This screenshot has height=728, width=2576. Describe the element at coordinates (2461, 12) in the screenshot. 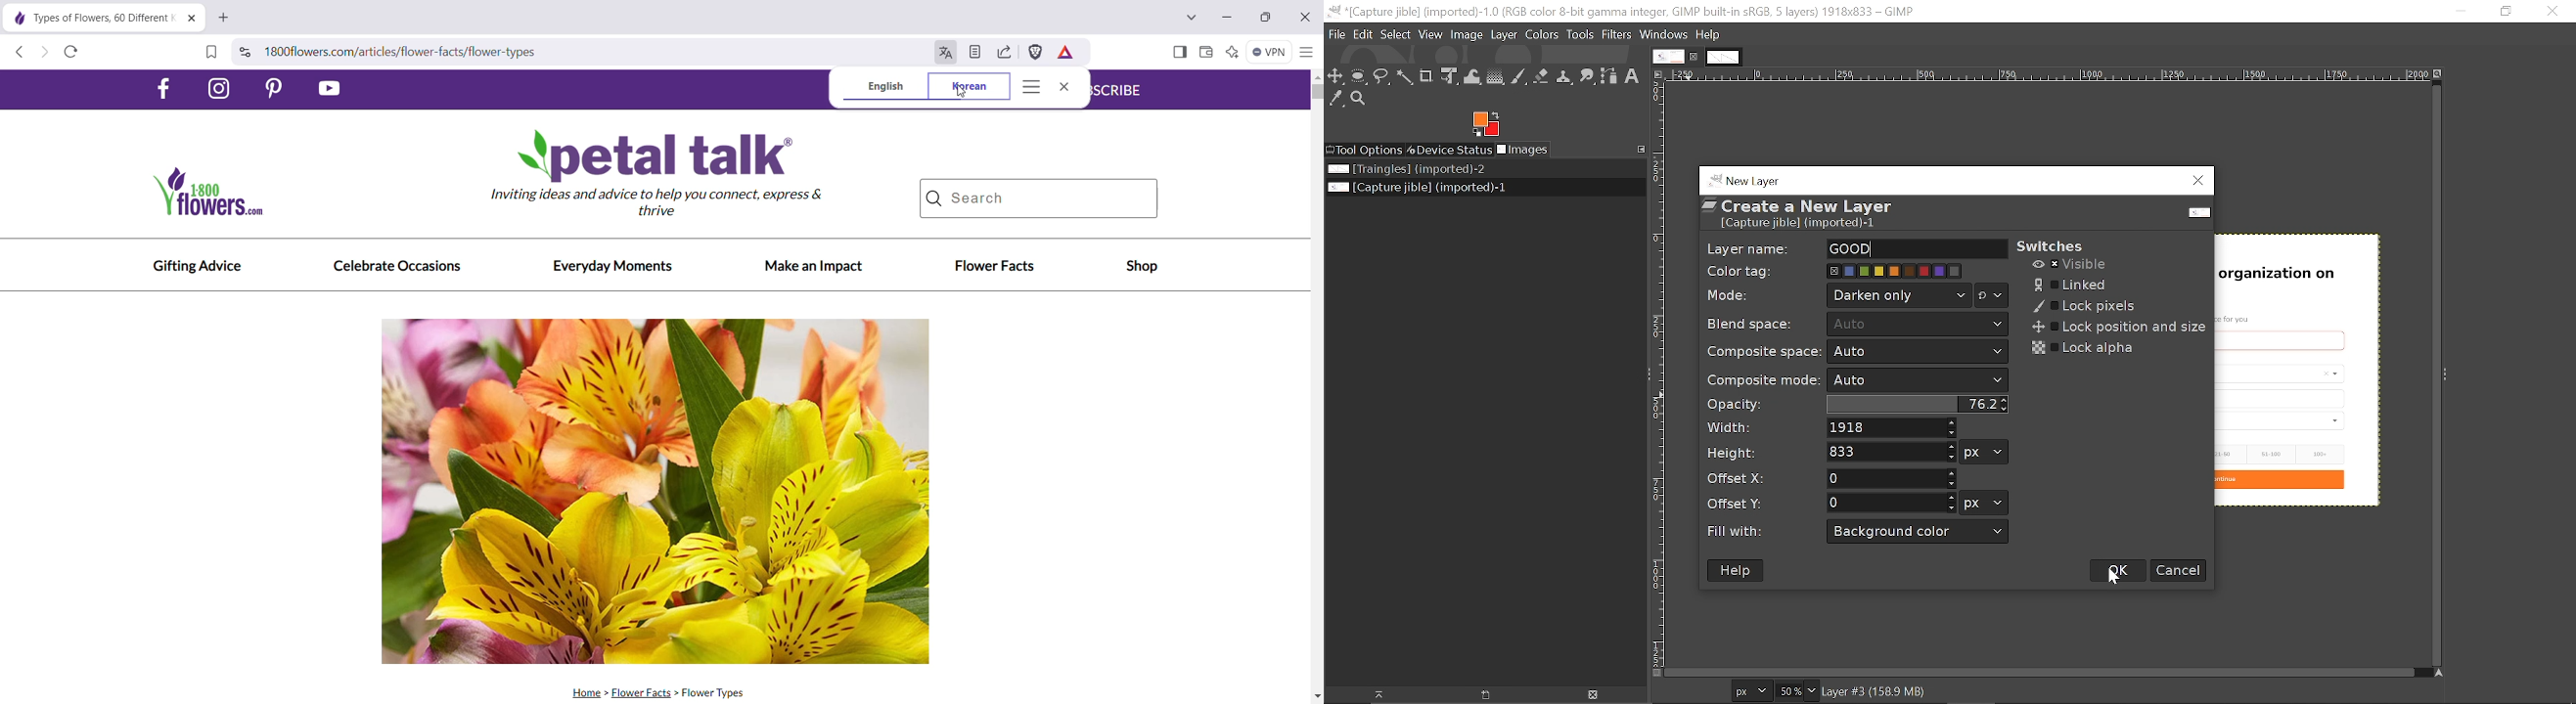

I see `Minimize` at that location.